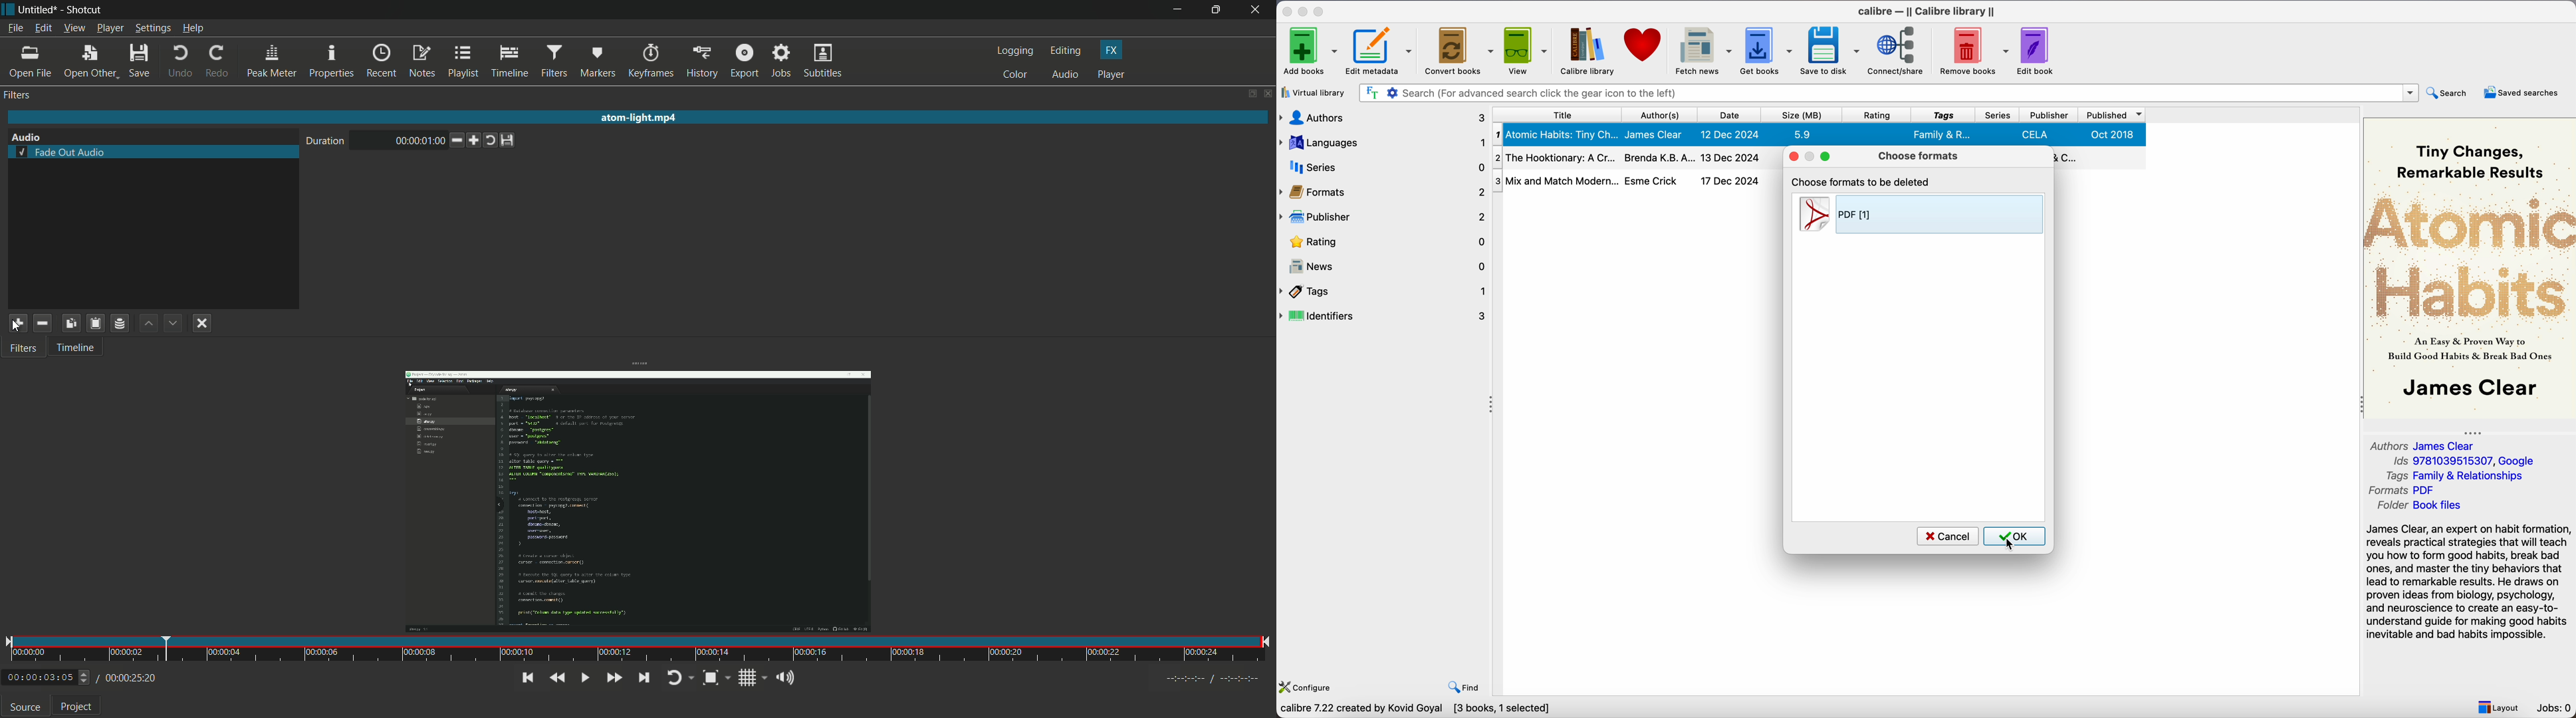 The height and width of the screenshot is (728, 2576). Describe the element at coordinates (1556, 178) in the screenshot. I see `Mix and Match Modern...` at that location.